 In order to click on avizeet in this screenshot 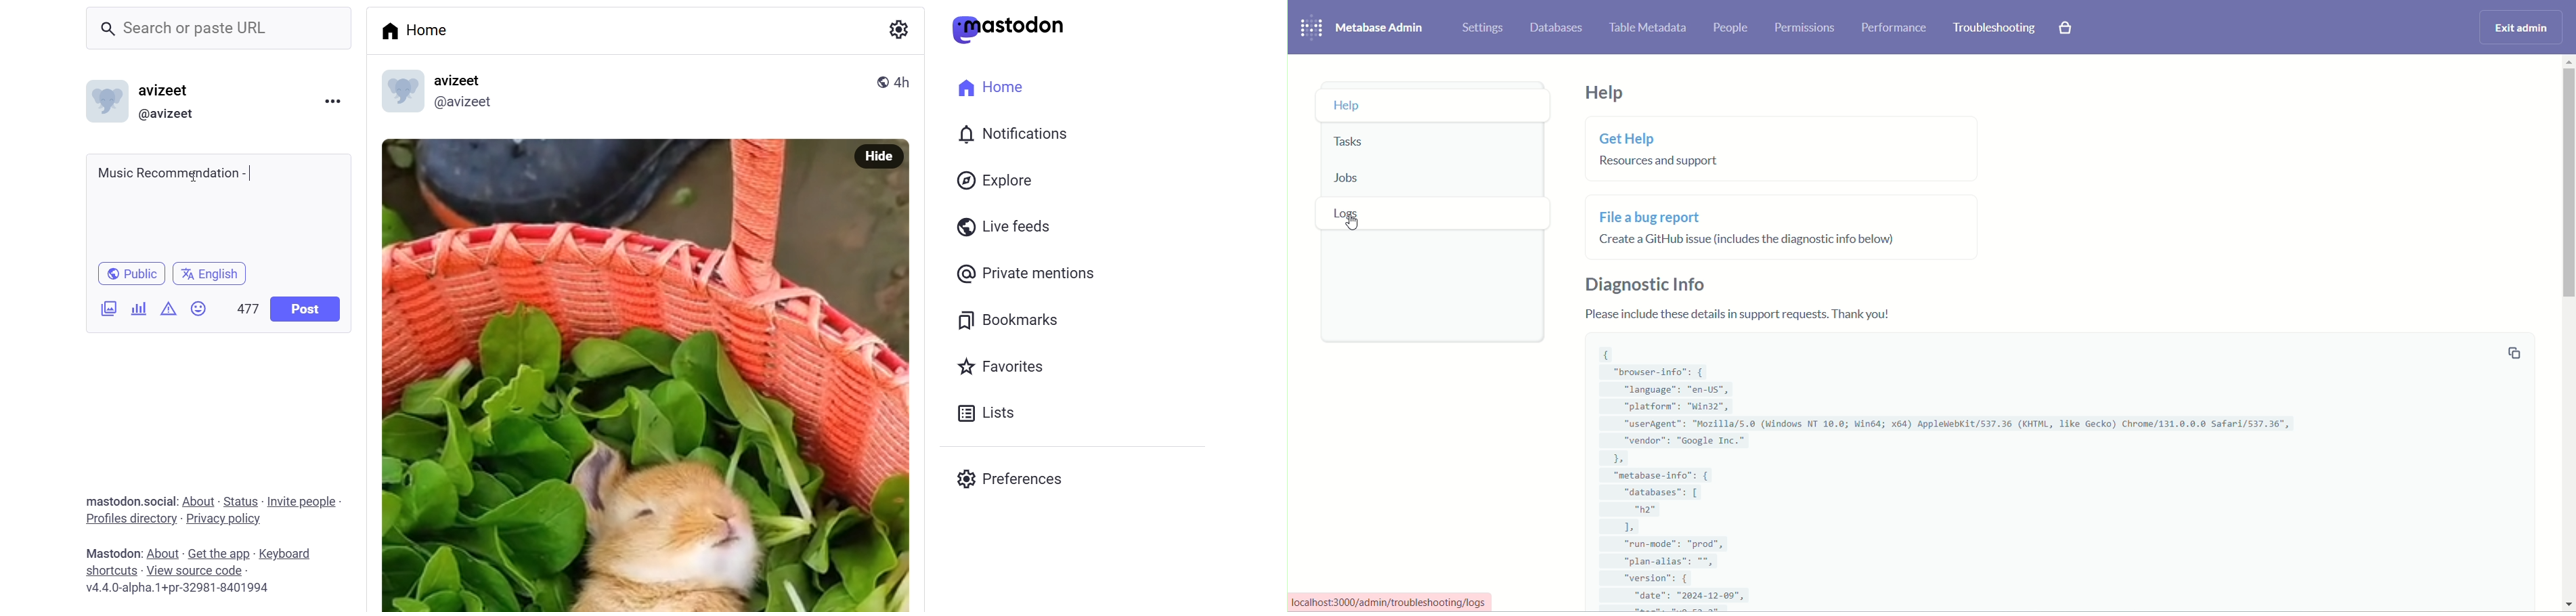, I will do `click(464, 80)`.